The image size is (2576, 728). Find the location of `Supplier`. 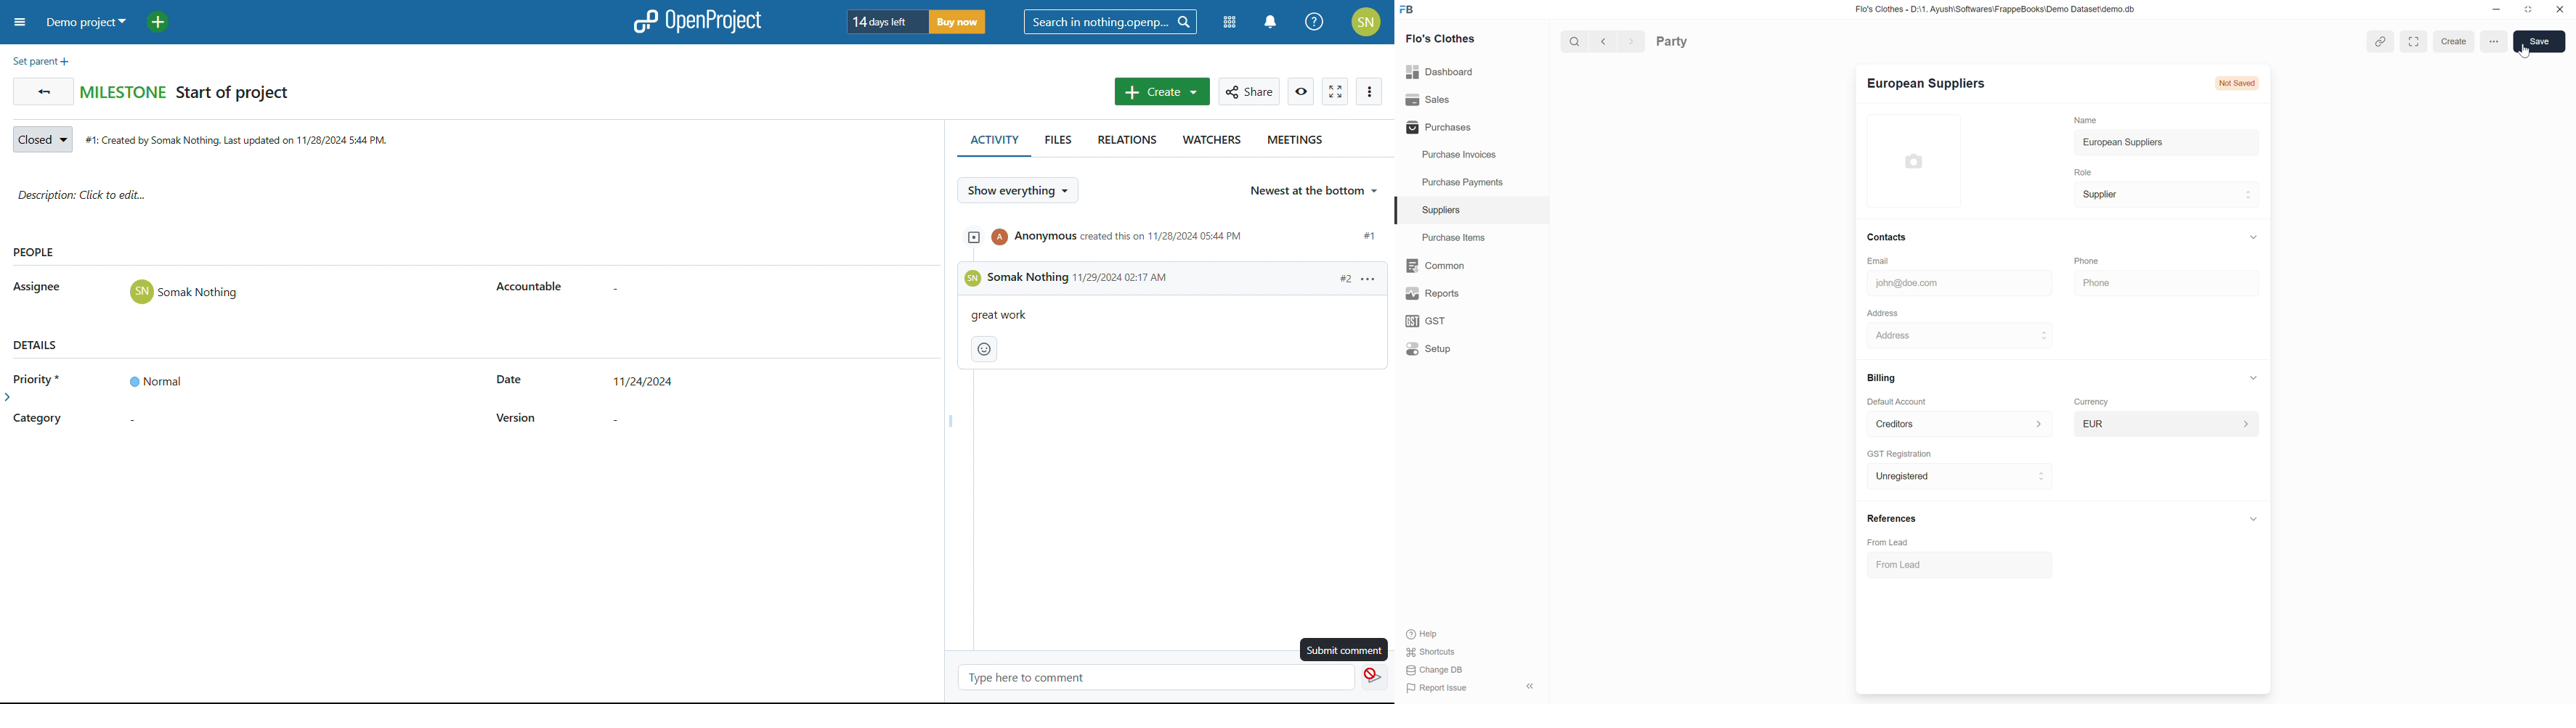

Supplier is located at coordinates (2096, 194).